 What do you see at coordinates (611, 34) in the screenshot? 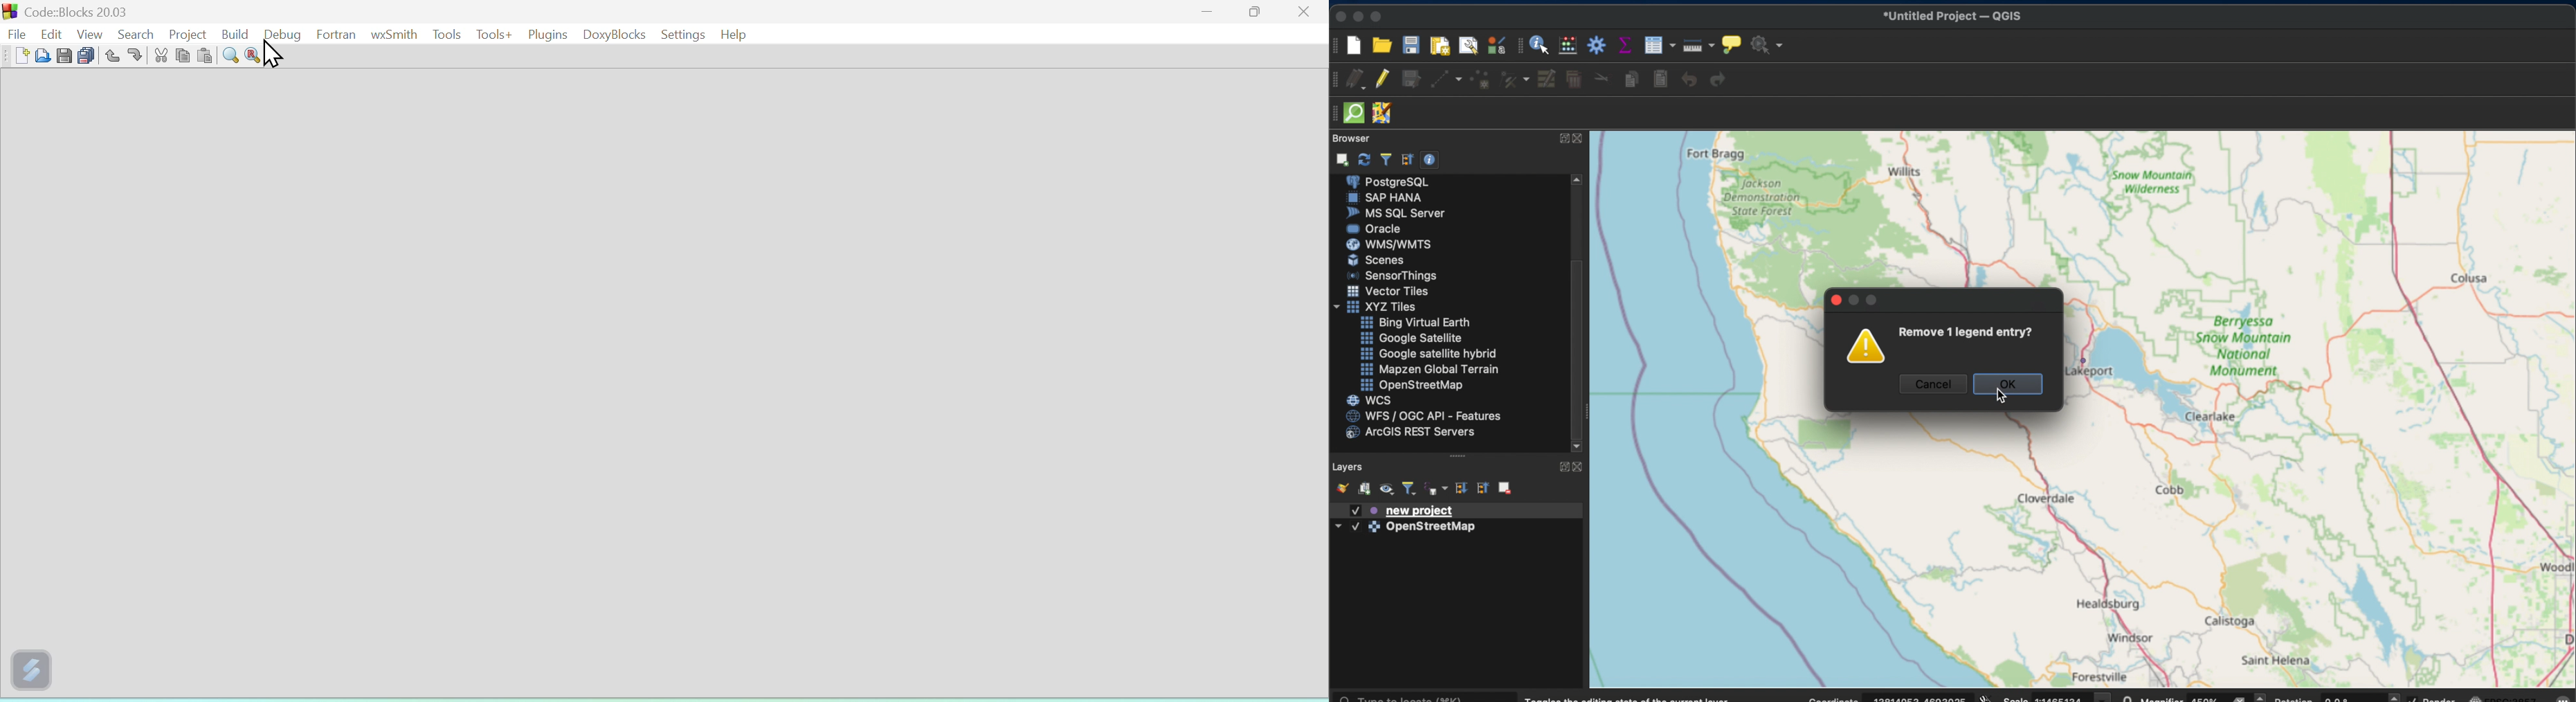
I see `DoxyBlocks` at bounding box center [611, 34].